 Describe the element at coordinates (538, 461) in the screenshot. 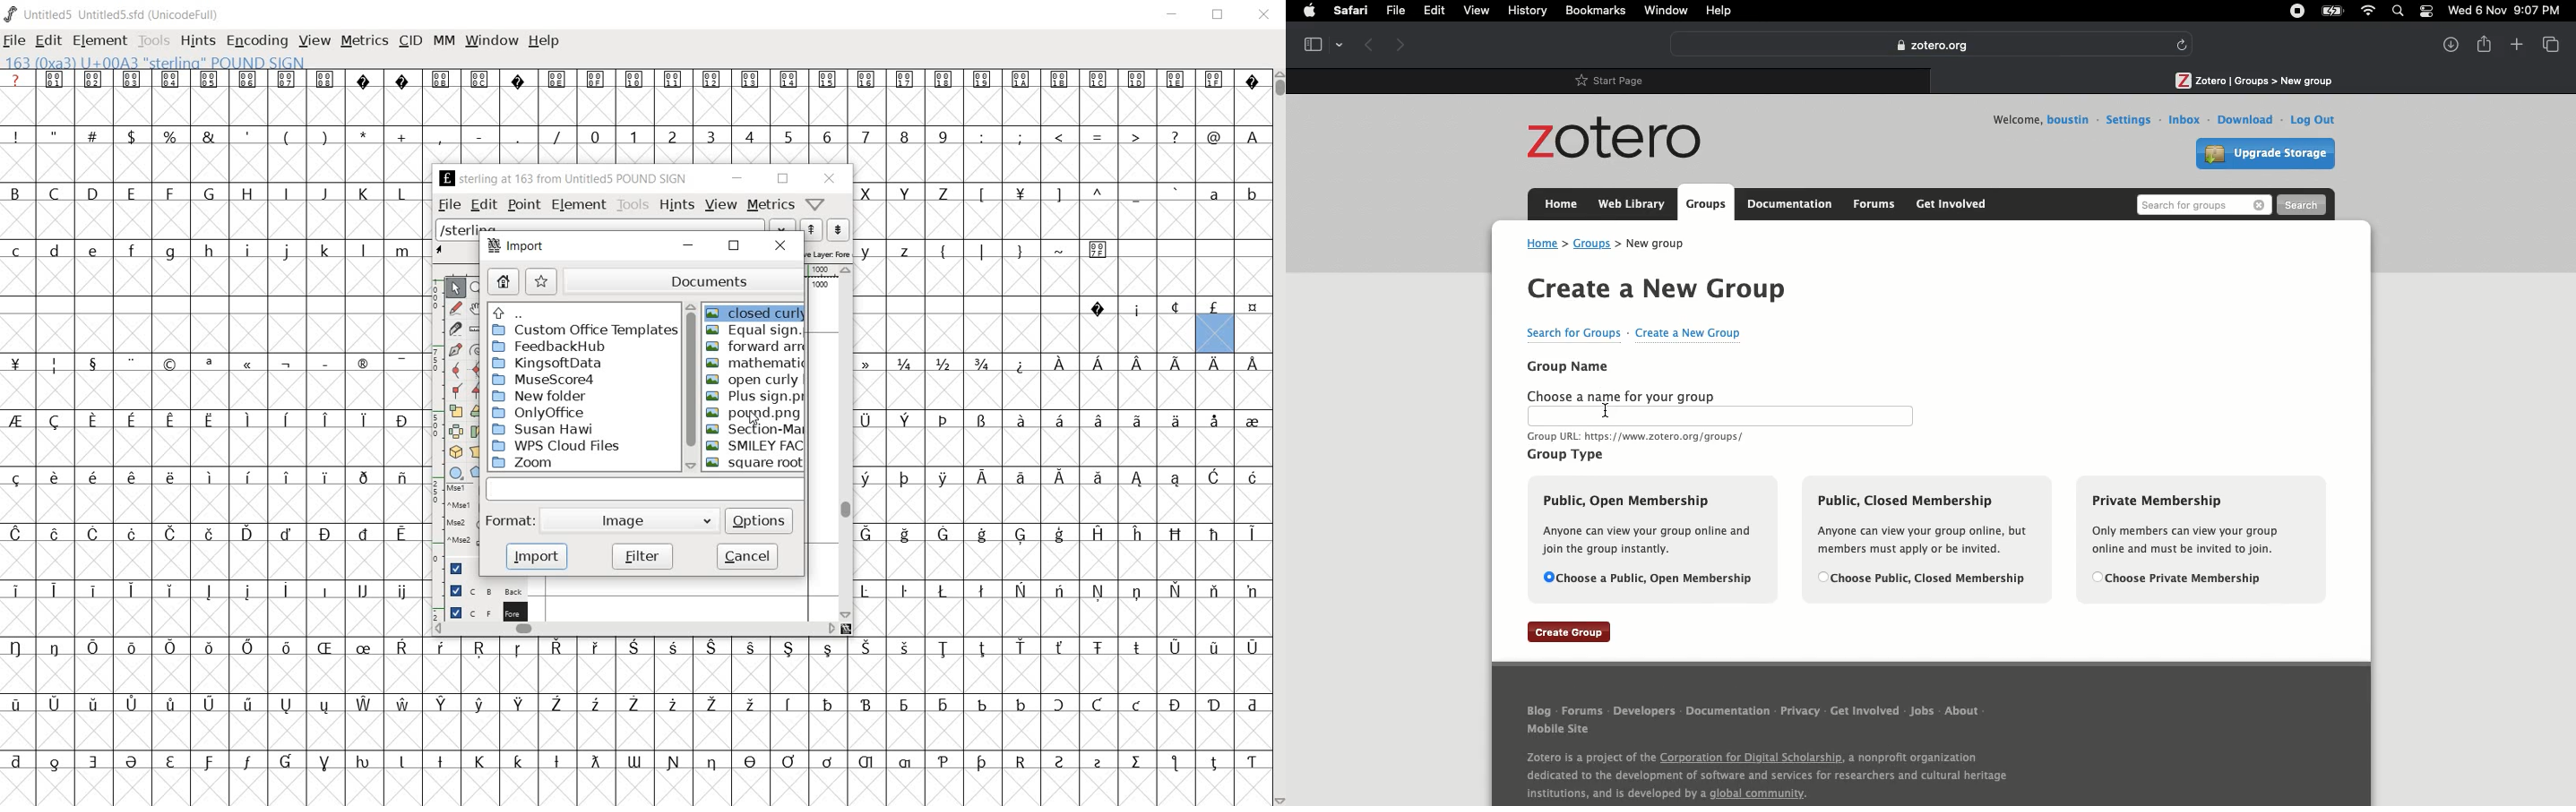

I see `Zoom` at that location.